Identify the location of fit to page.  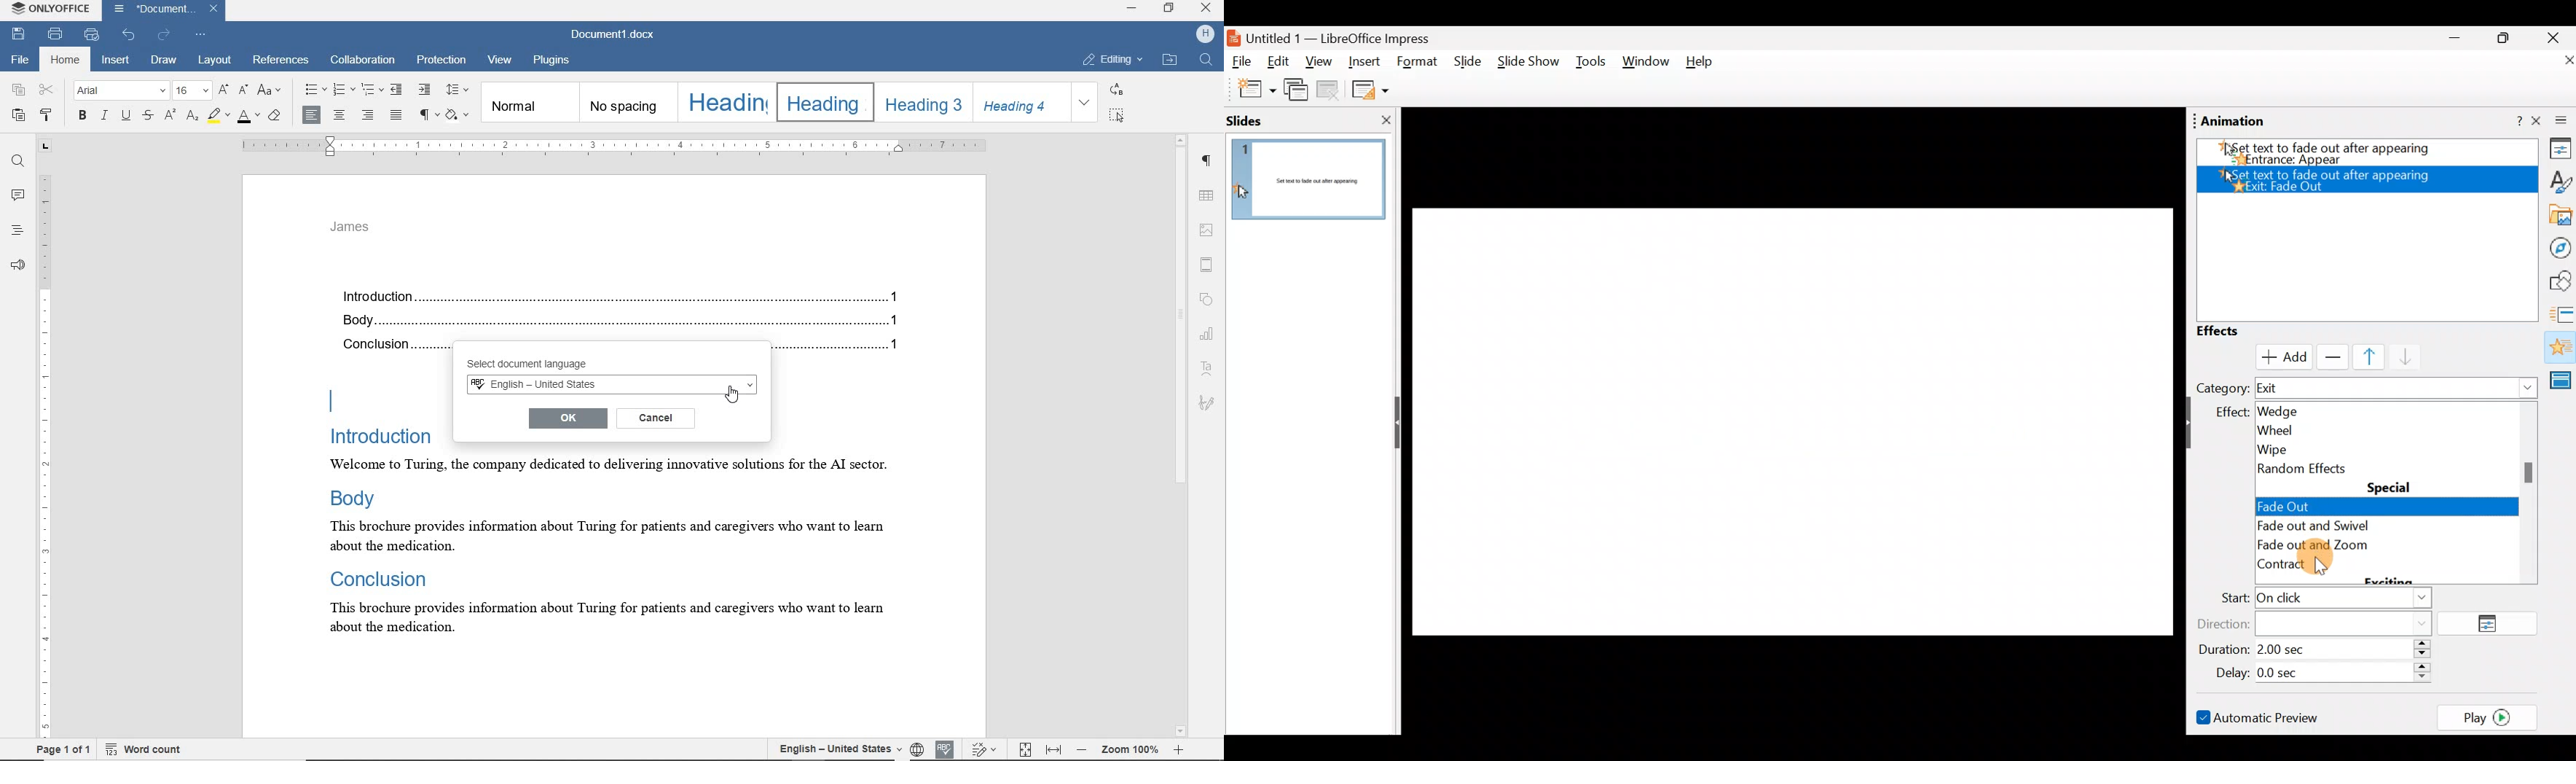
(1026, 751).